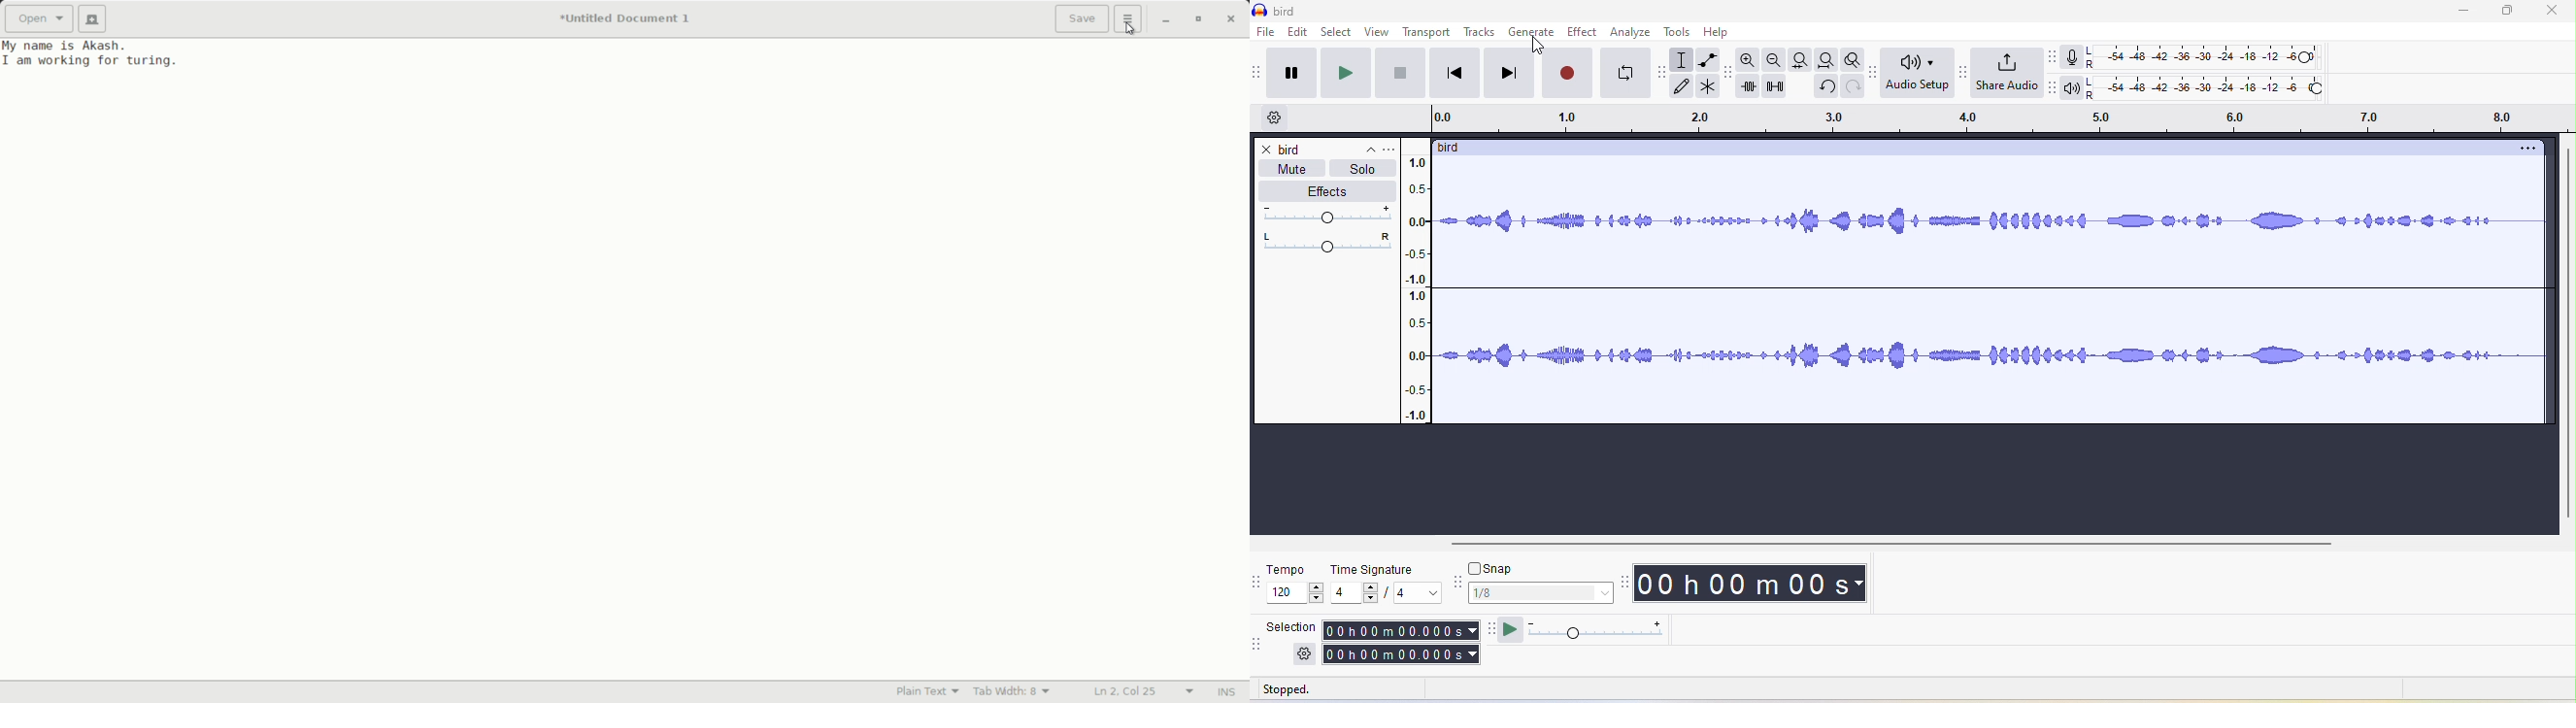 Image resolution: width=2576 pixels, height=728 pixels. Describe the element at coordinates (1710, 59) in the screenshot. I see `envelope tool` at that location.